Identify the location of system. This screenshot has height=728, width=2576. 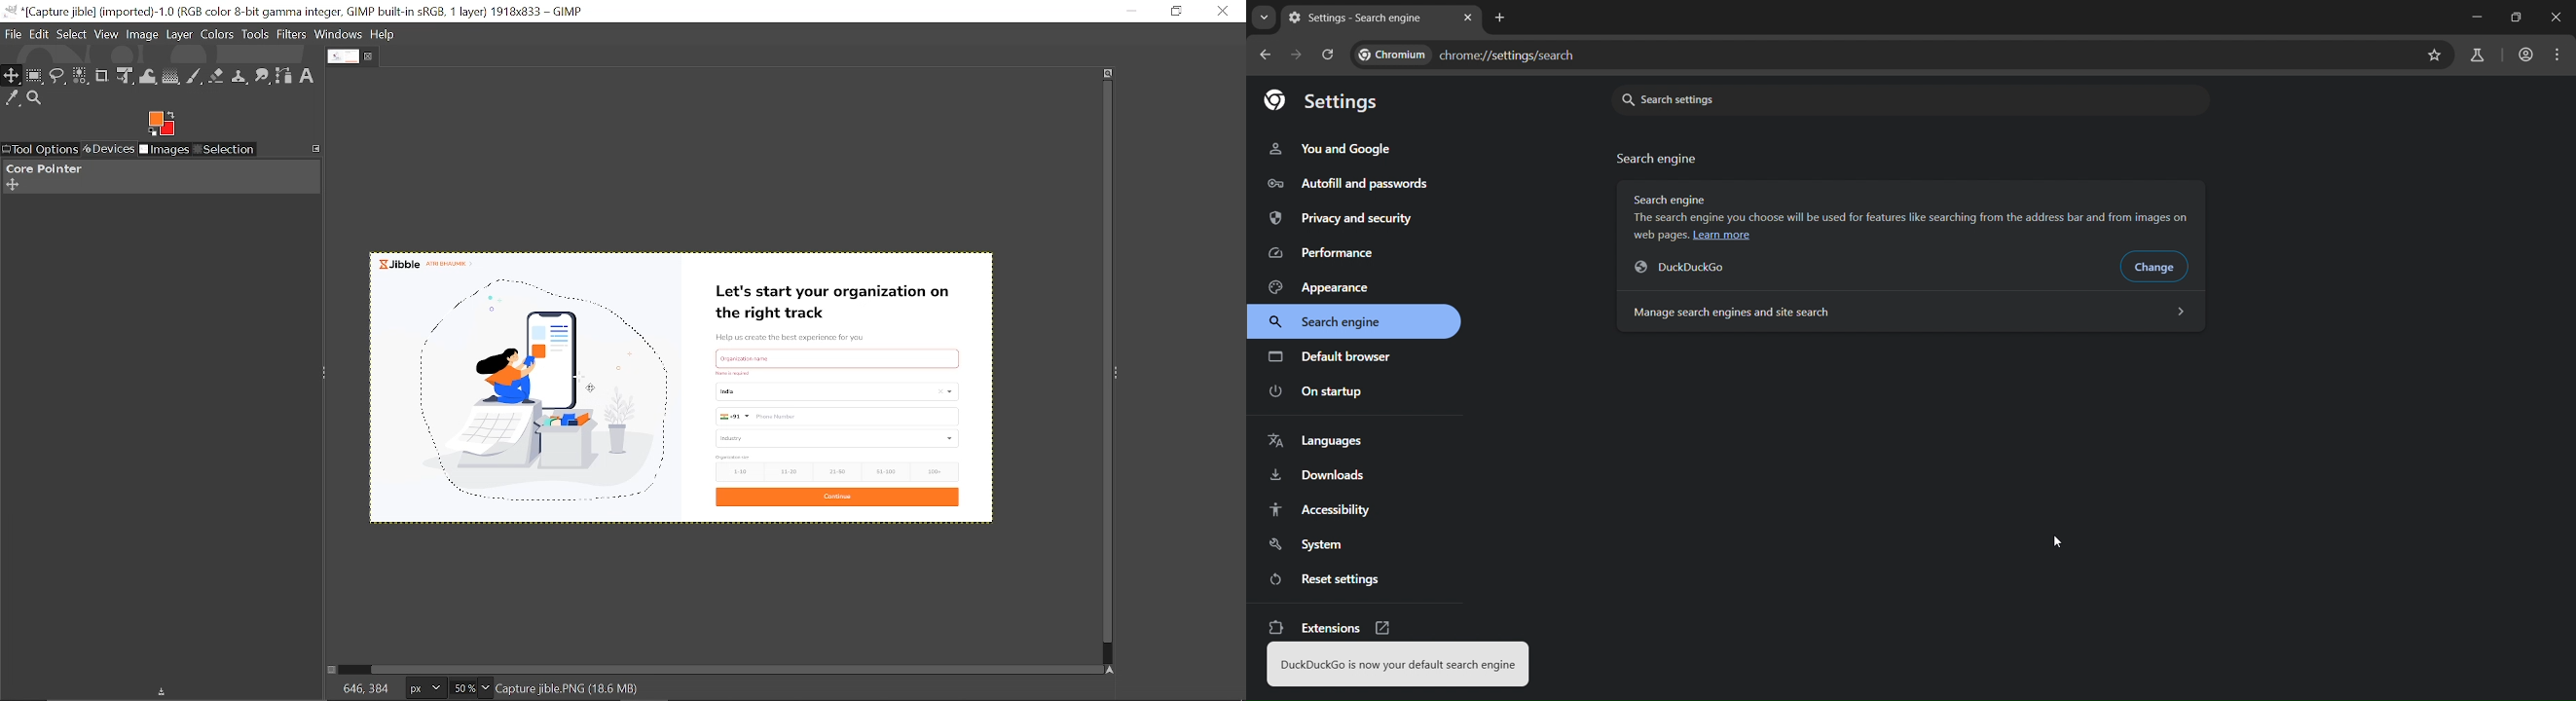
(1315, 544).